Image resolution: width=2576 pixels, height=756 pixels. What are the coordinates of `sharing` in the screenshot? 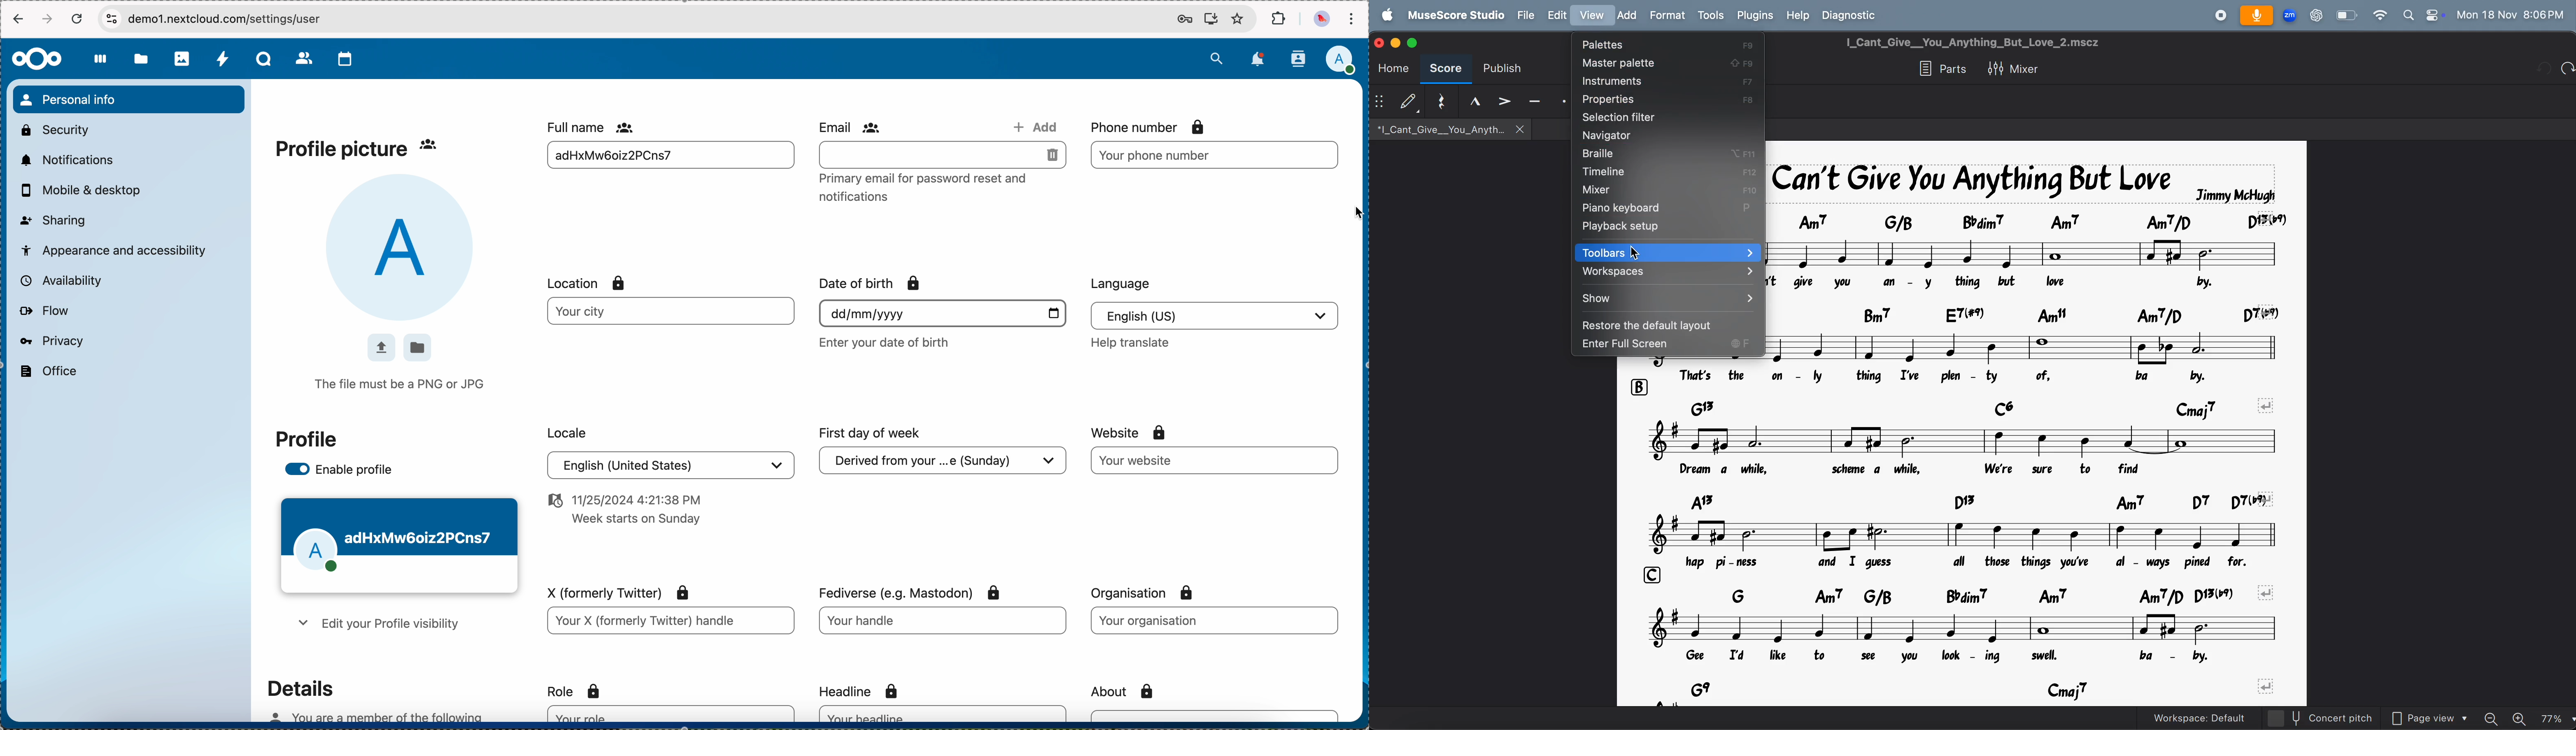 It's located at (54, 219).